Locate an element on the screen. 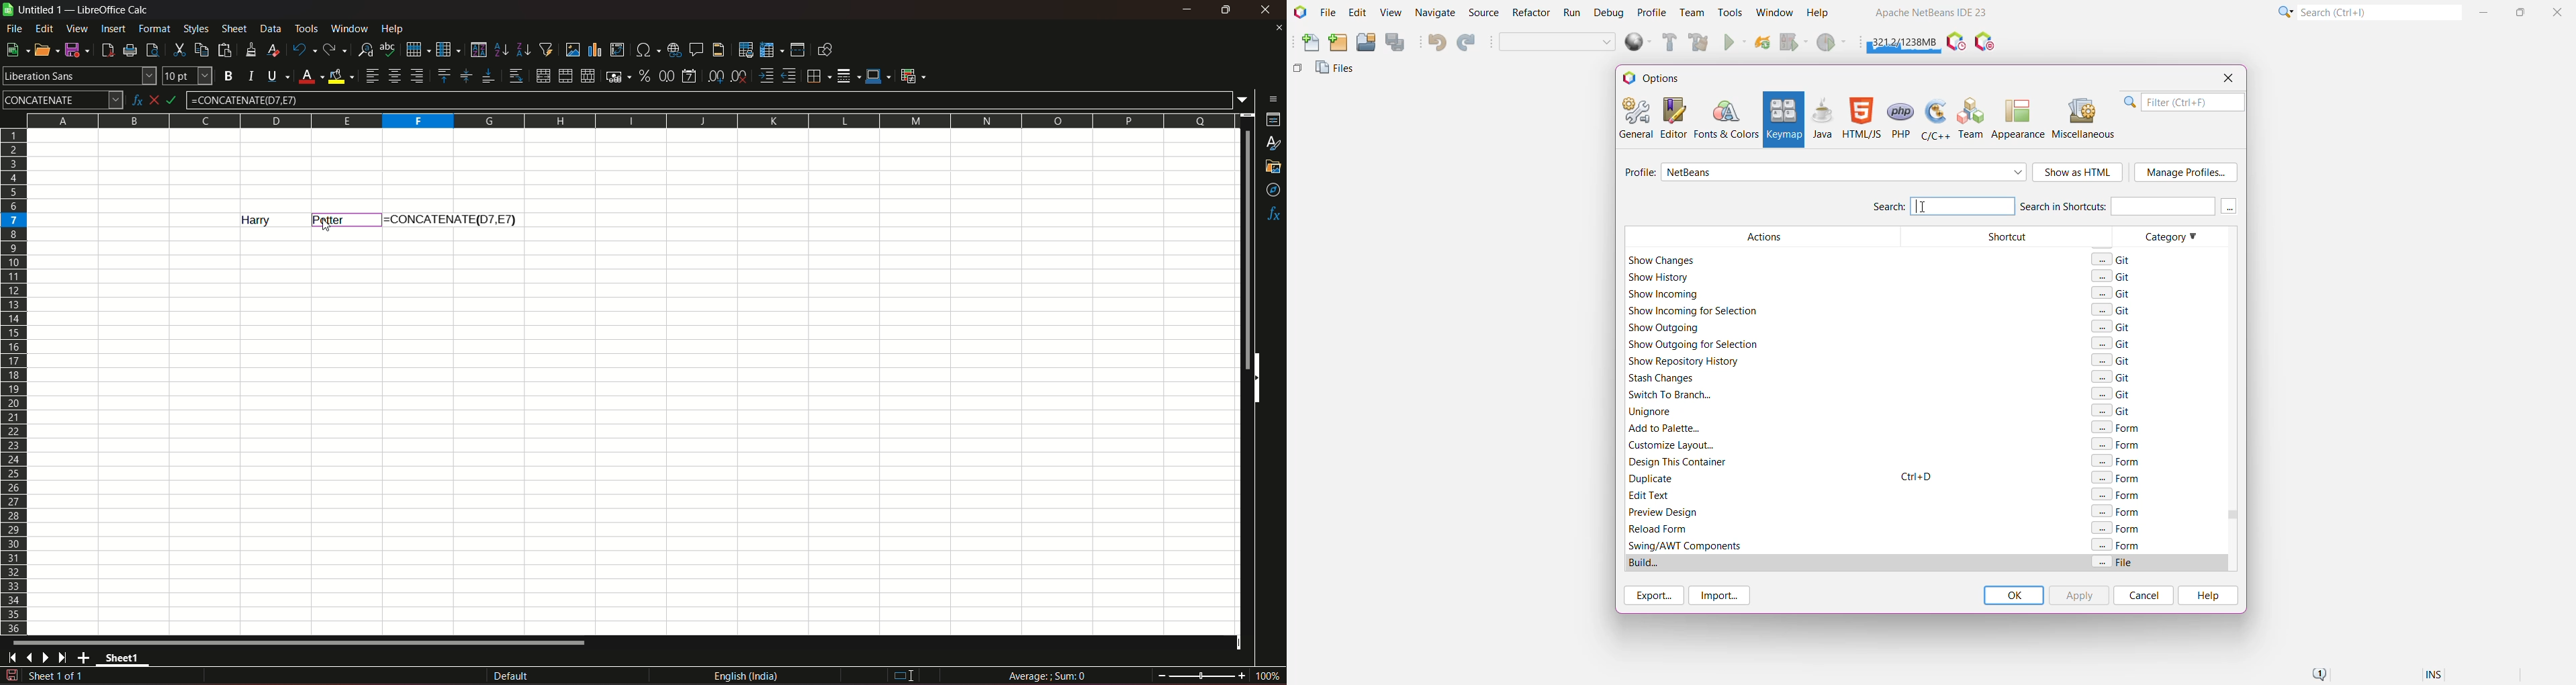 The width and height of the screenshot is (2576, 700). borders is located at coordinates (817, 76).